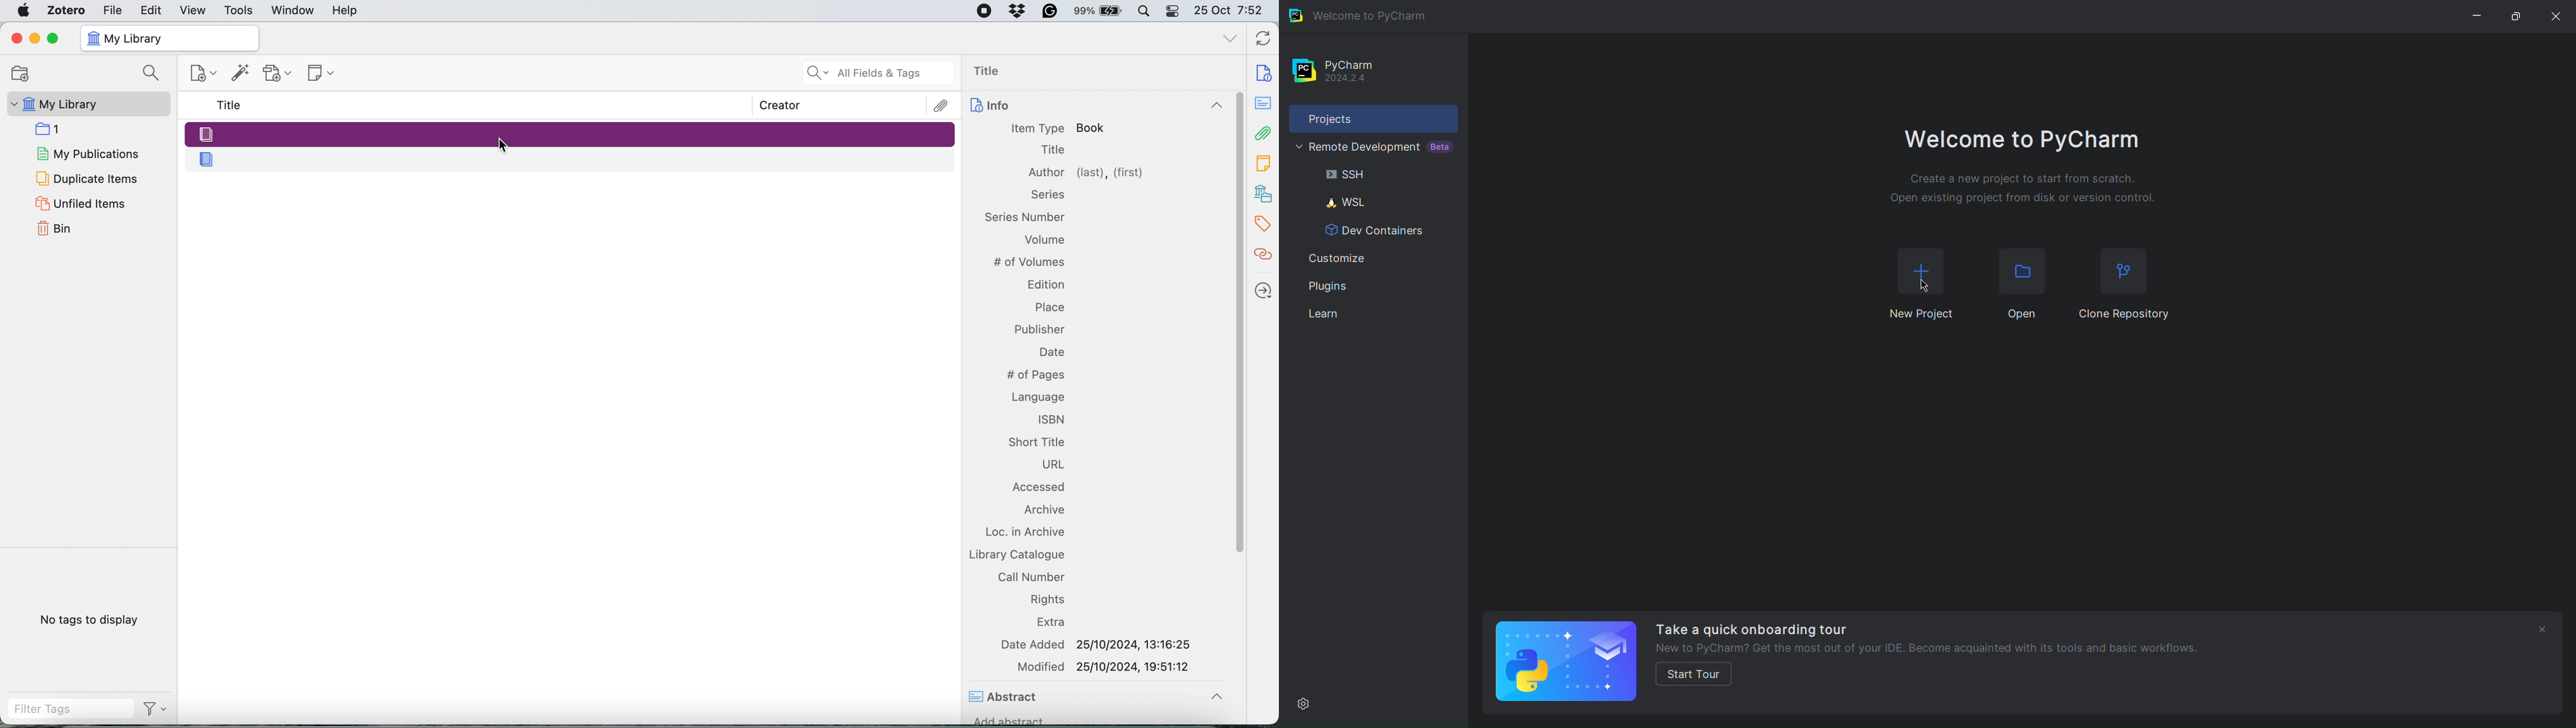  I want to click on Loc. in Archive, so click(1018, 532).